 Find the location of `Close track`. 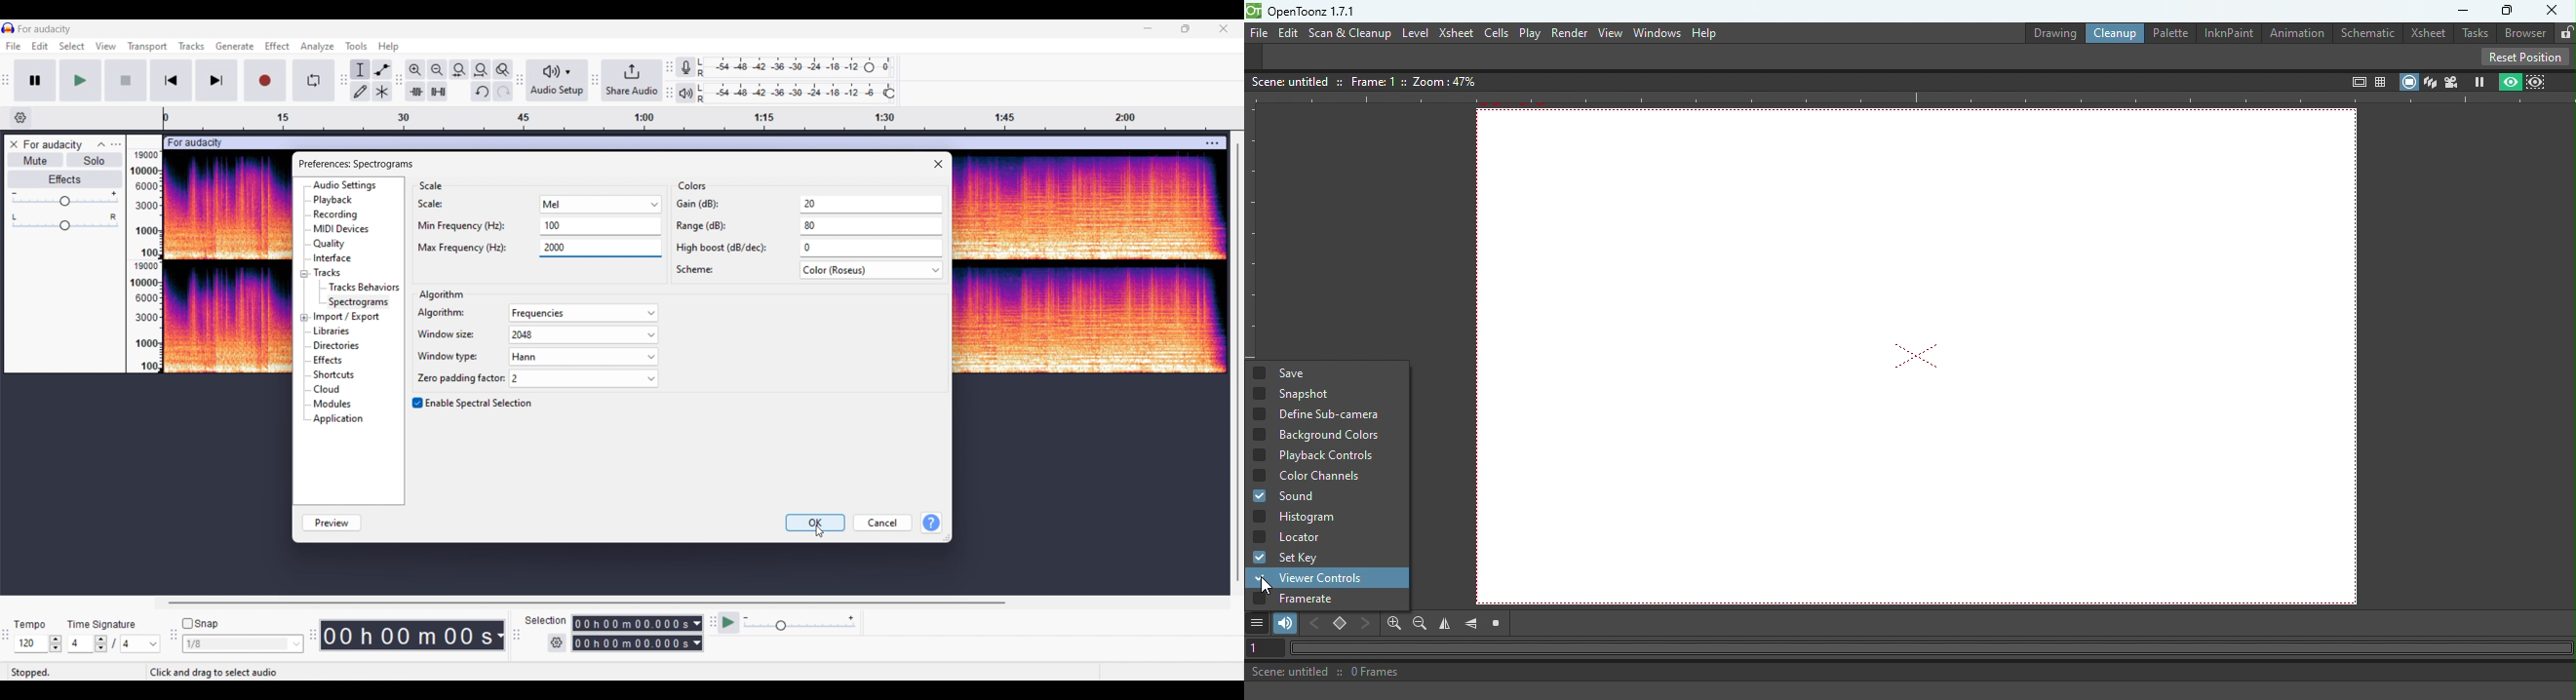

Close track is located at coordinates (14, 144).